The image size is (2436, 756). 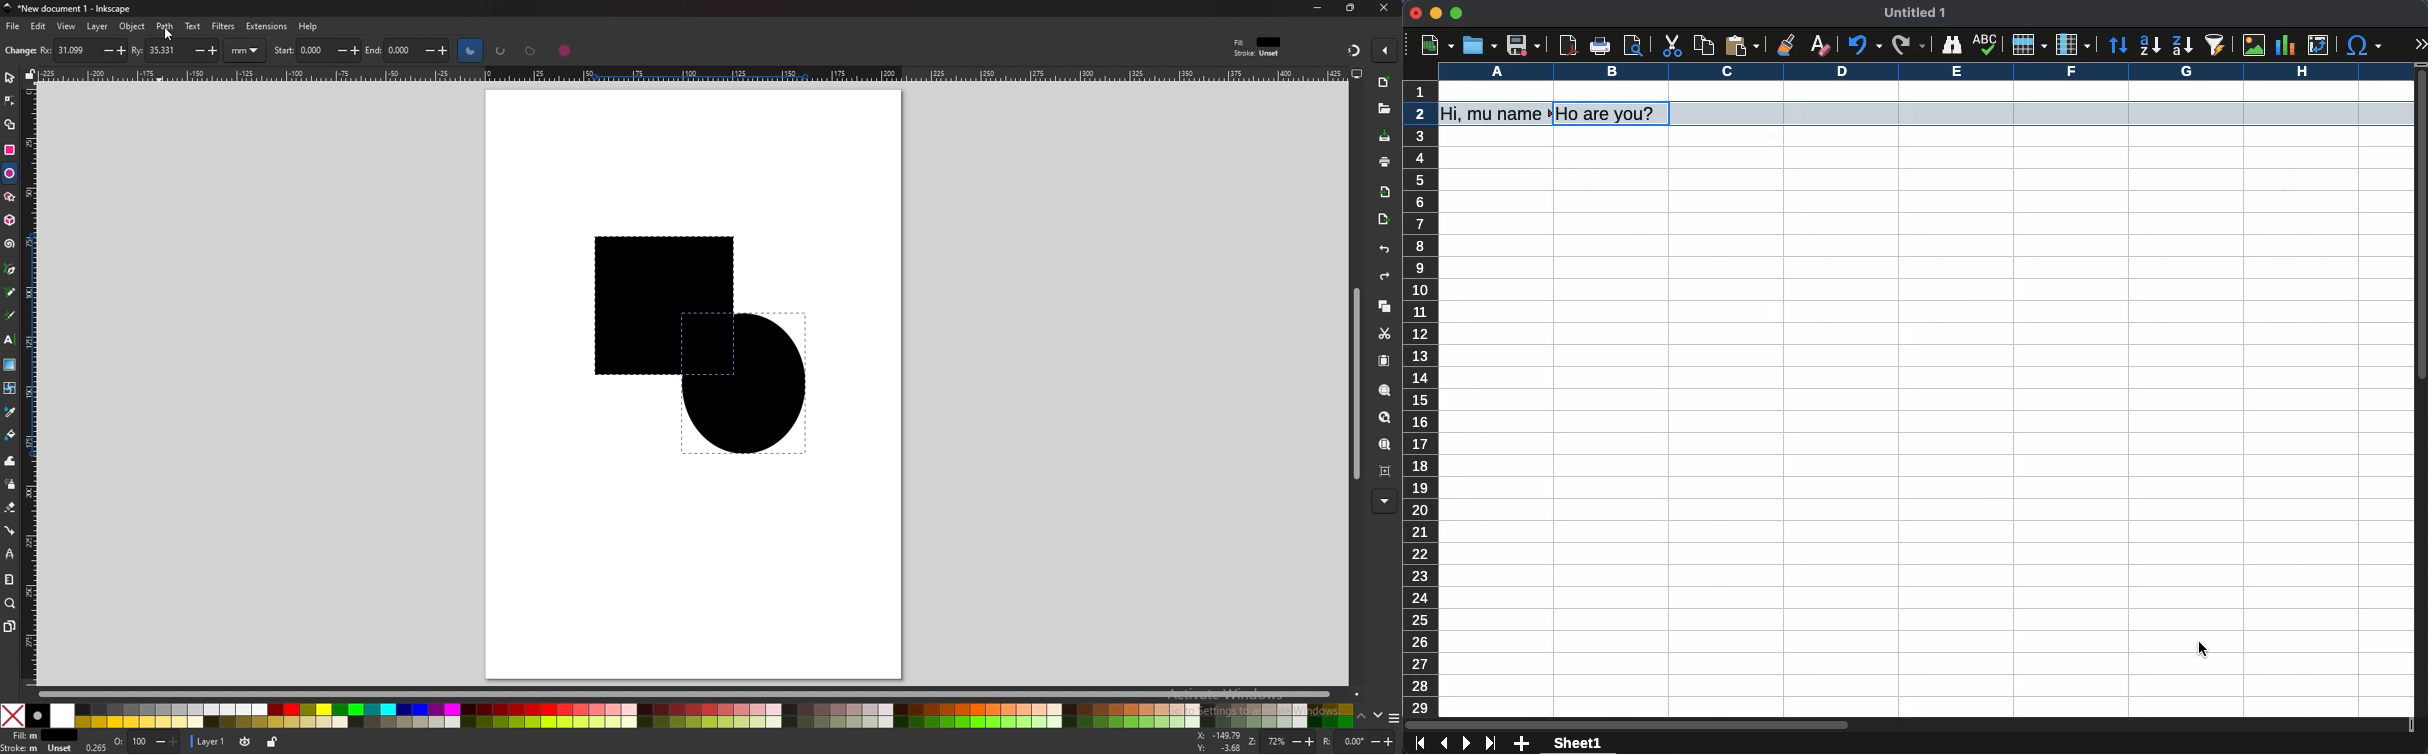 I want to click on new, so click(x=1437, y=46).